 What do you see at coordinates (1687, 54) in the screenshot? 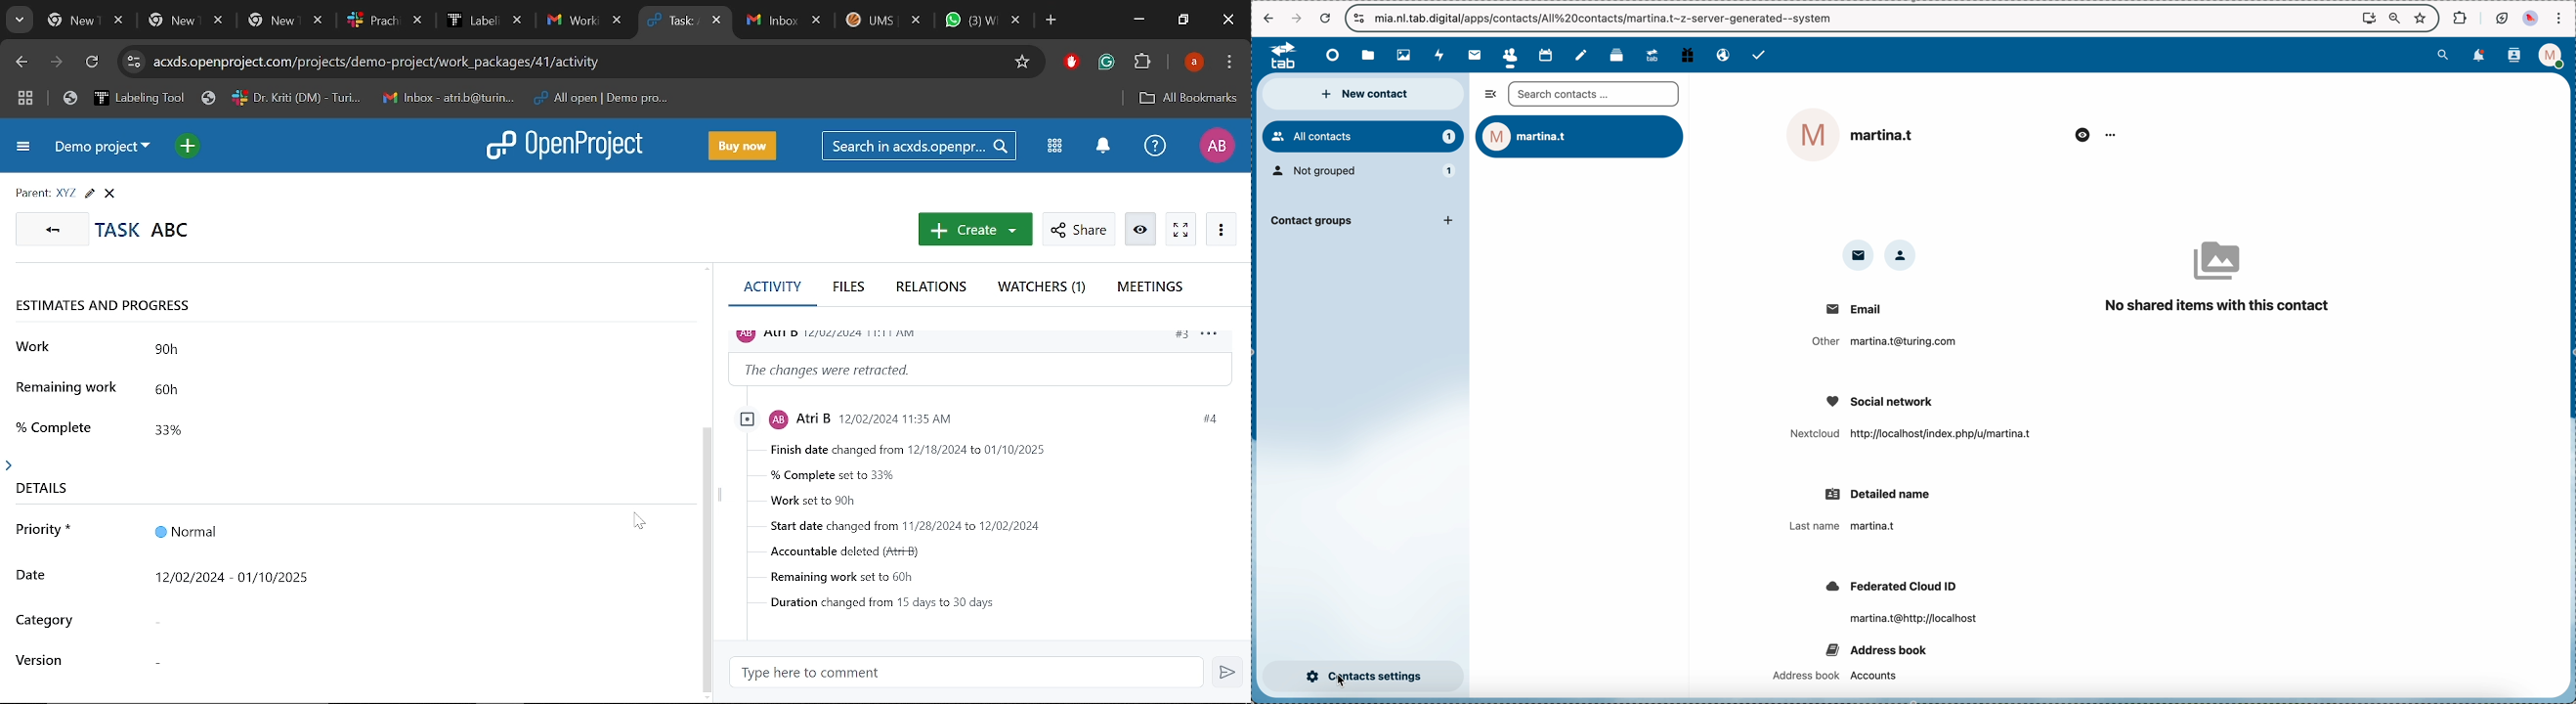
I see `free track` at bounding box center [1687, 54].